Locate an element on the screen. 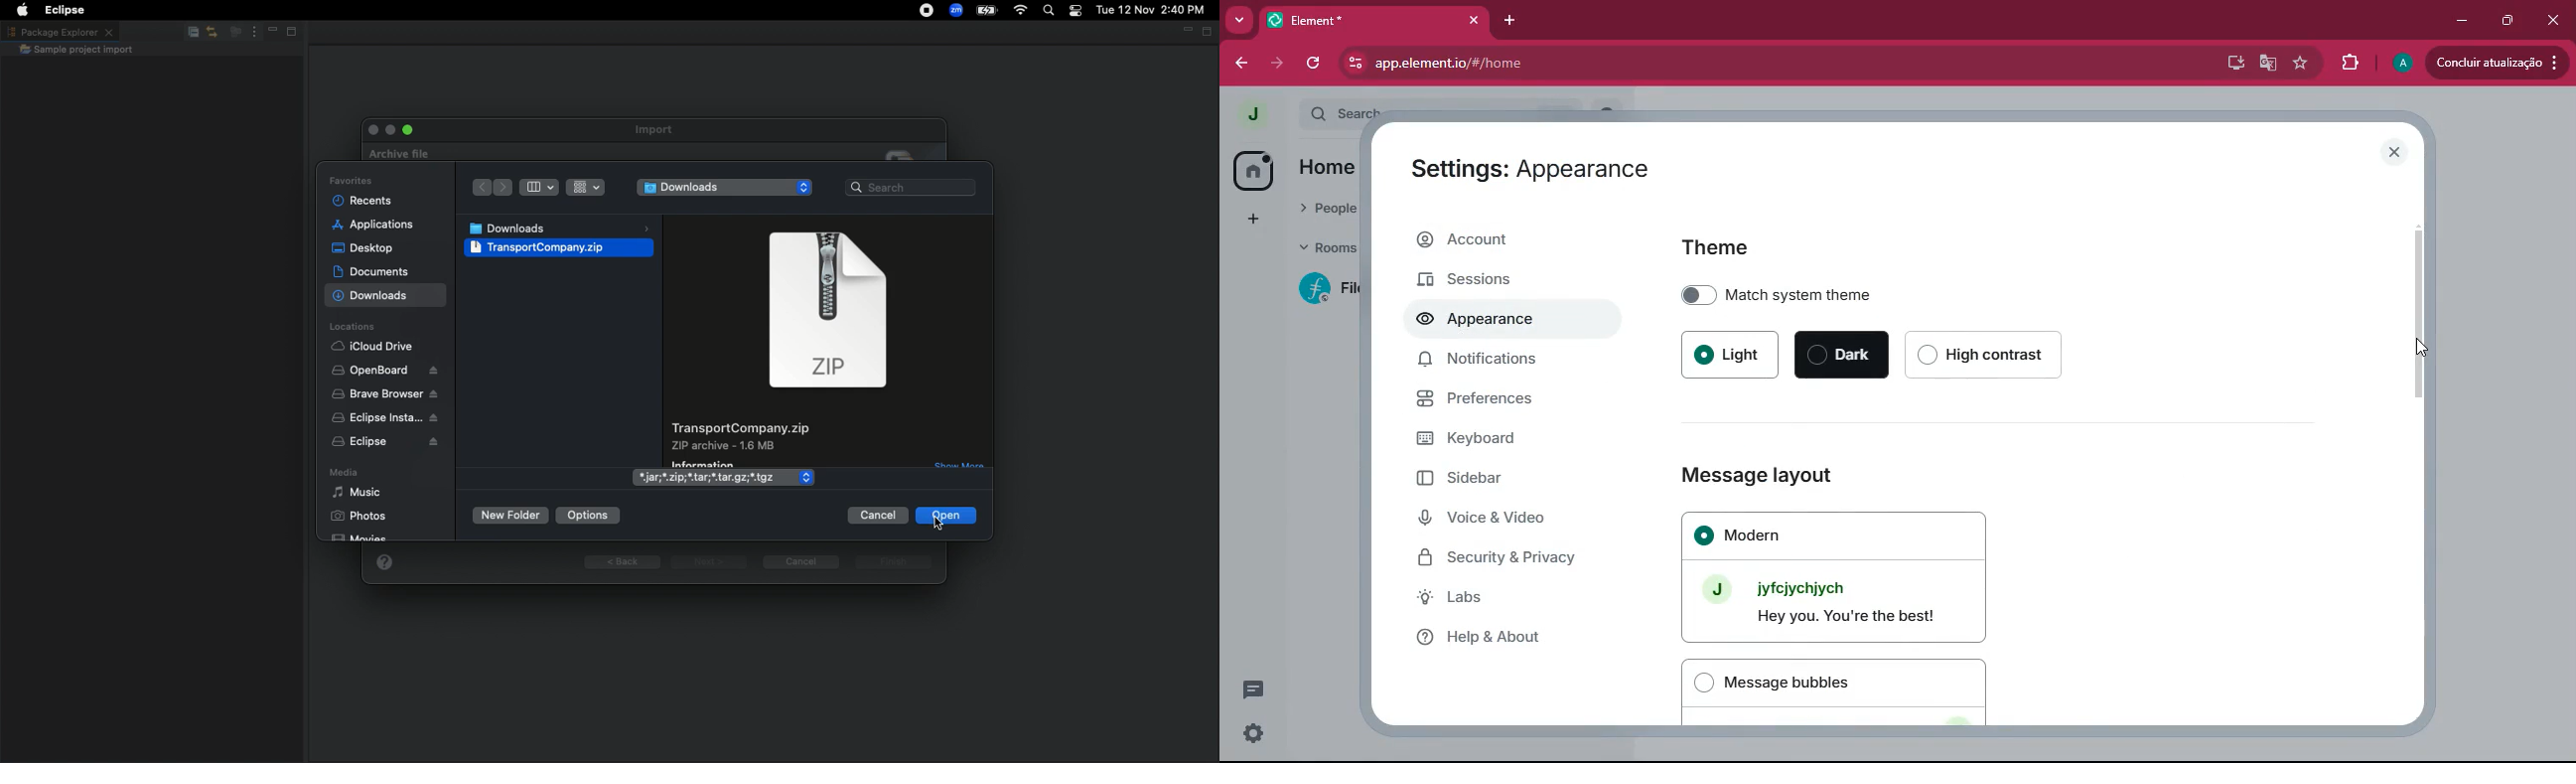 The image size is (2576, 784). labs is located at coordinates (1500, 598).